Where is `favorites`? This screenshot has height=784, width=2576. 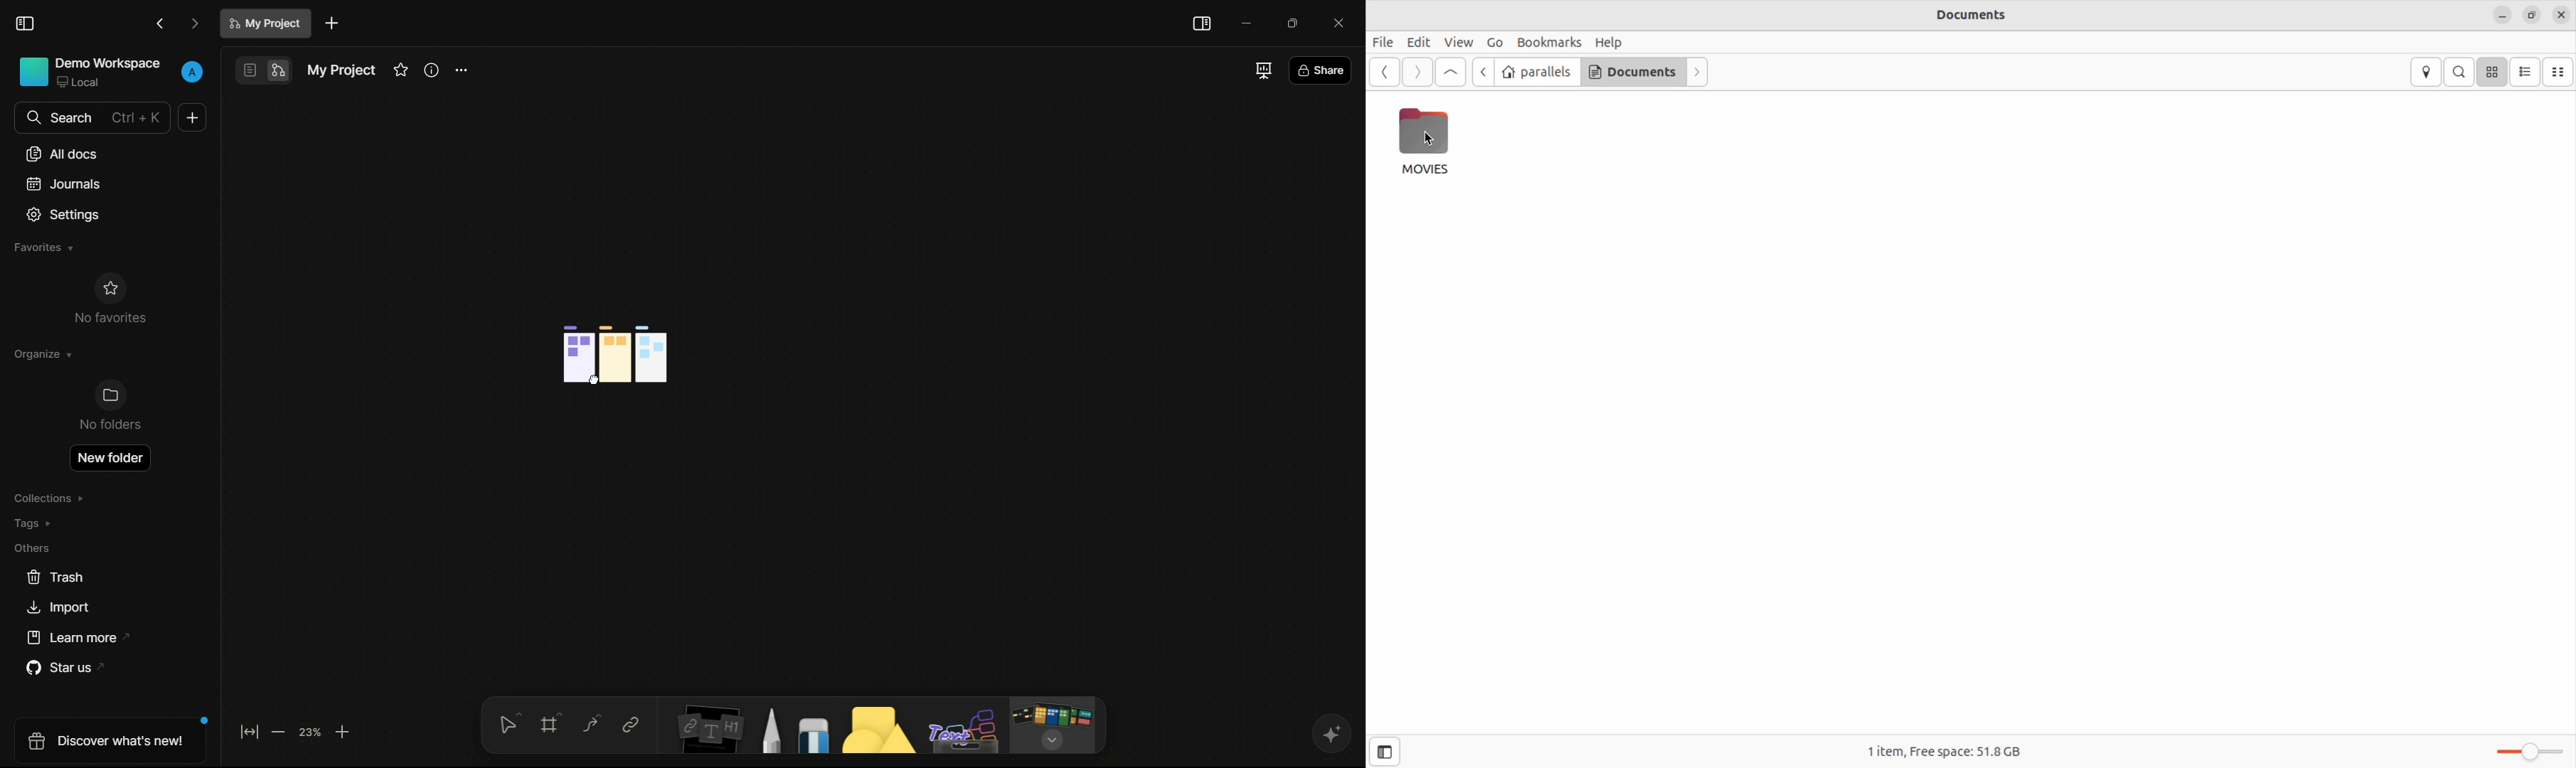 favorites is located at coordinates (400, 70).